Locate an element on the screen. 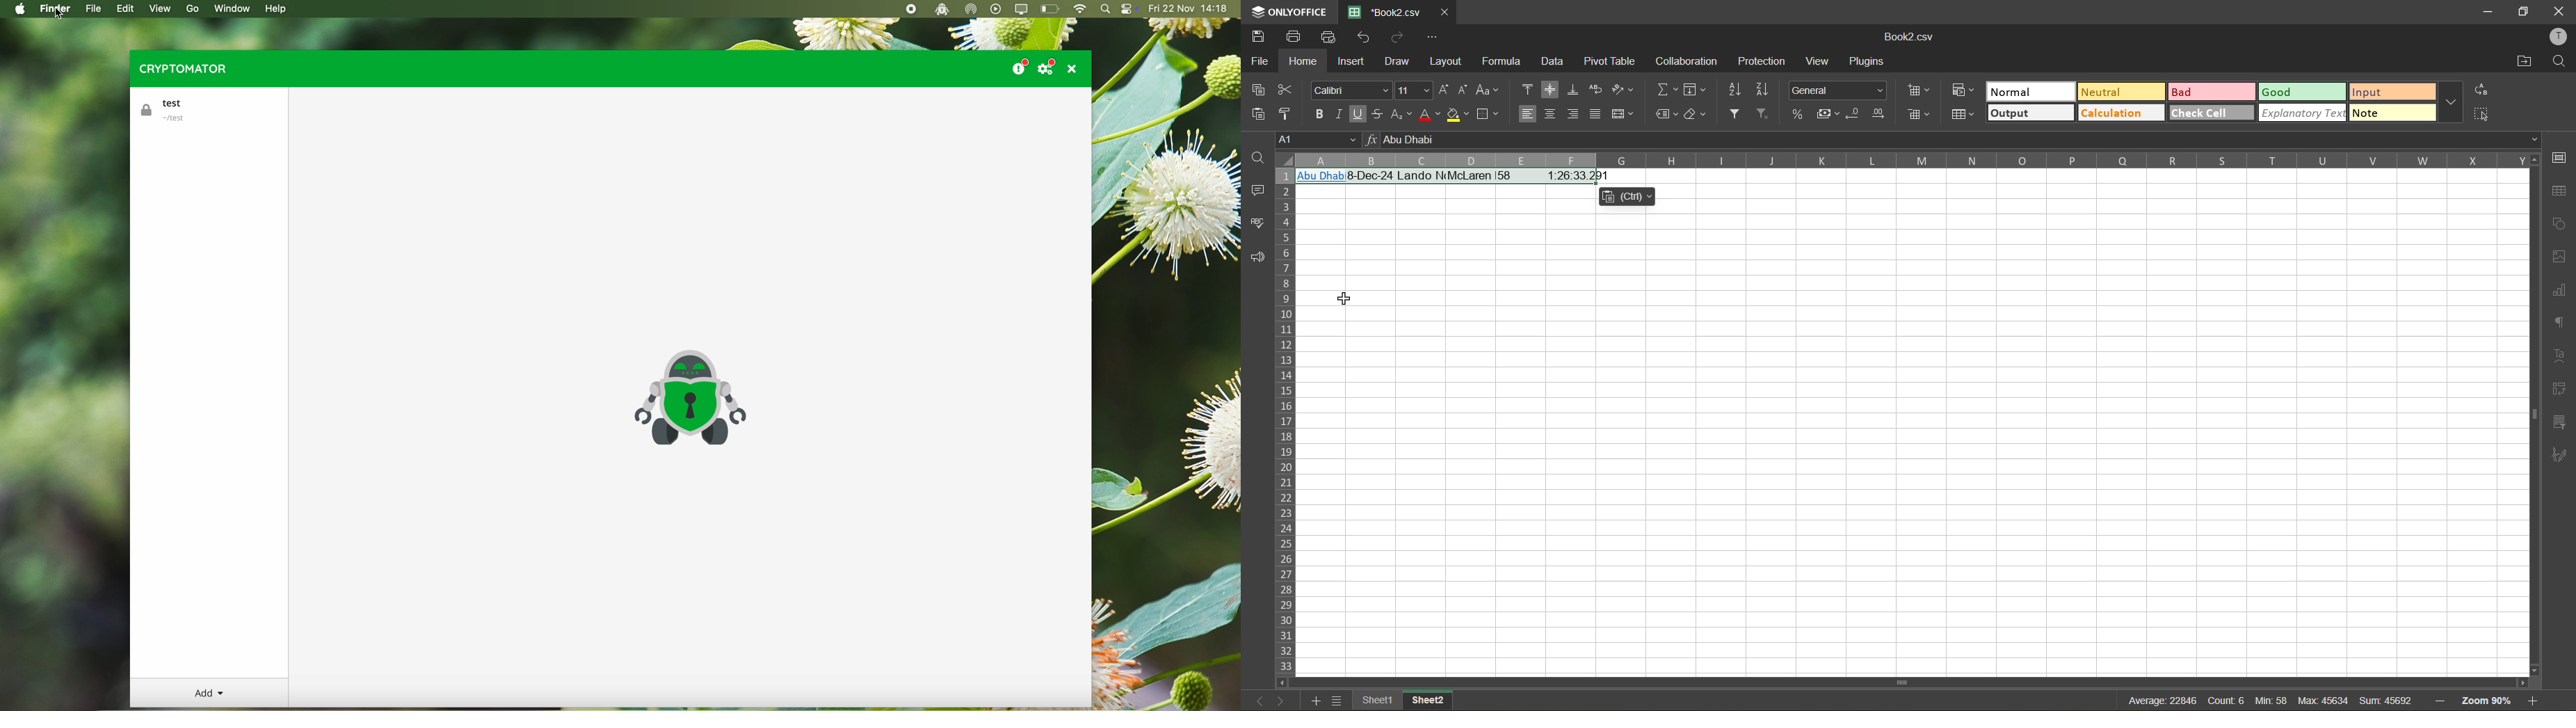  select all cells is located at coordinates (1282, 161).